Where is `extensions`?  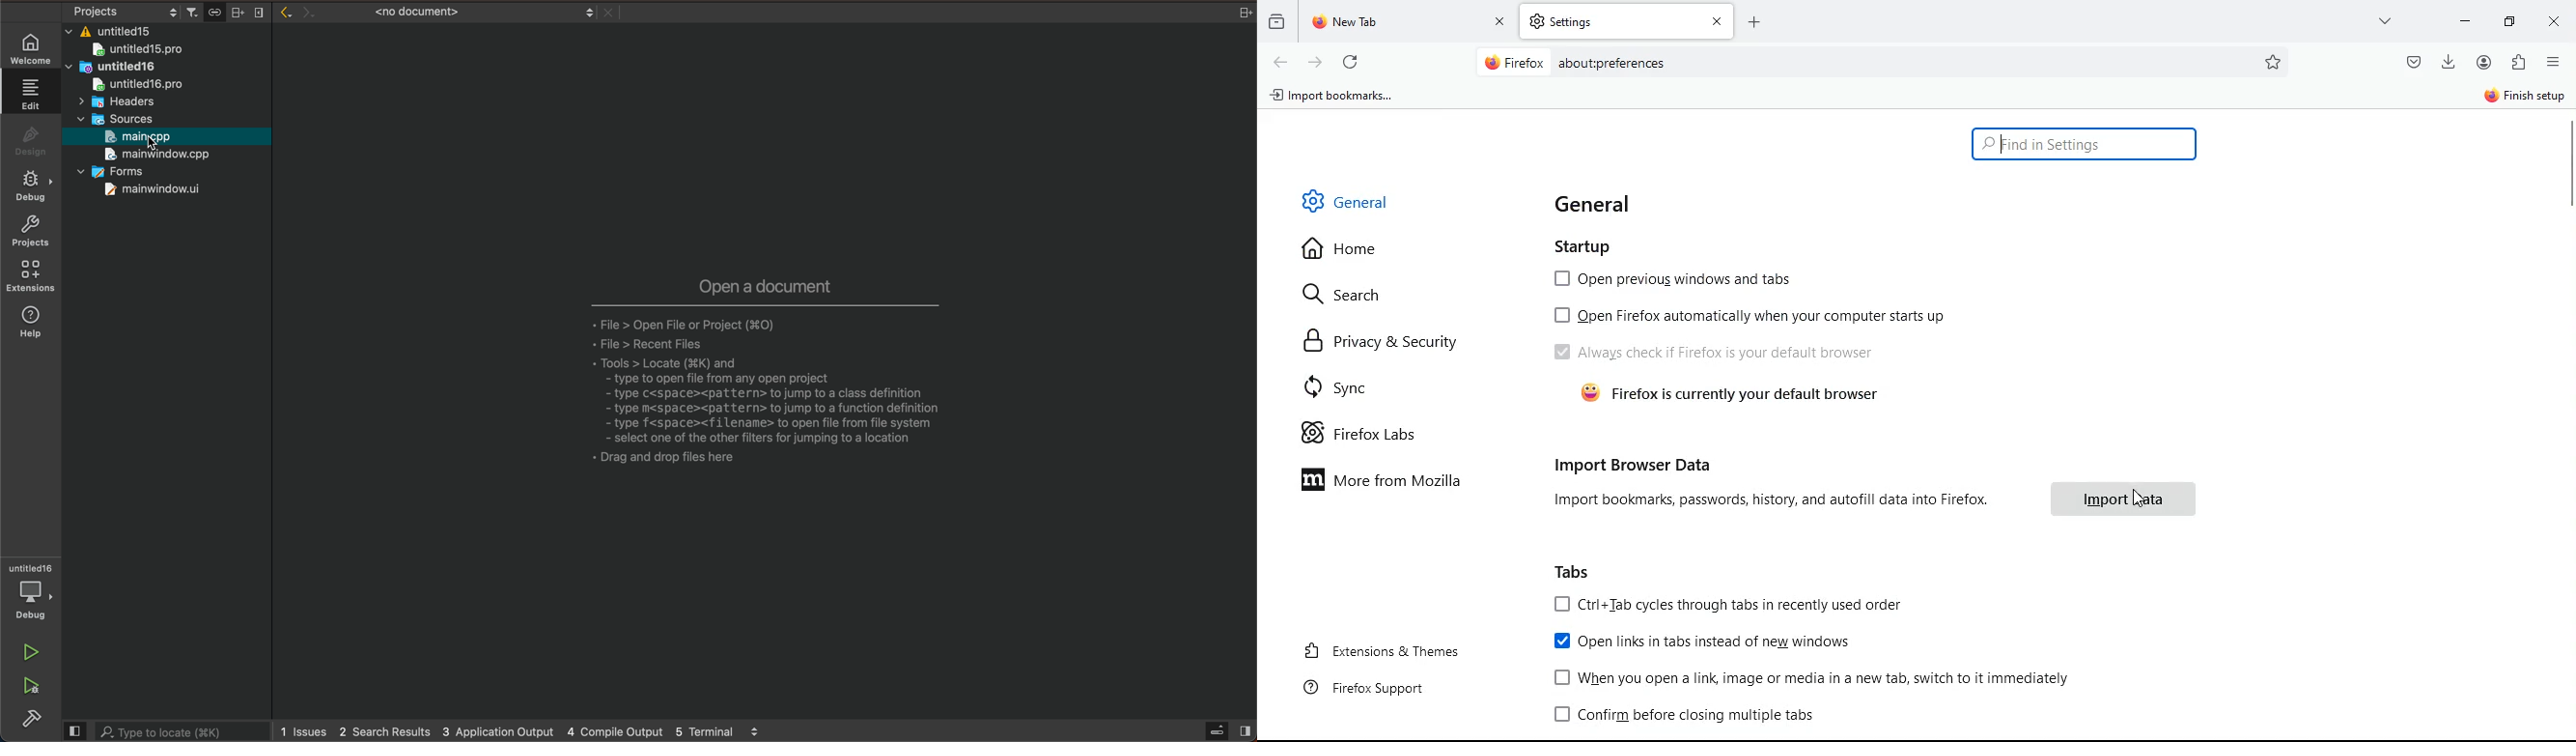 extensions is located at coordinates (31, 276).